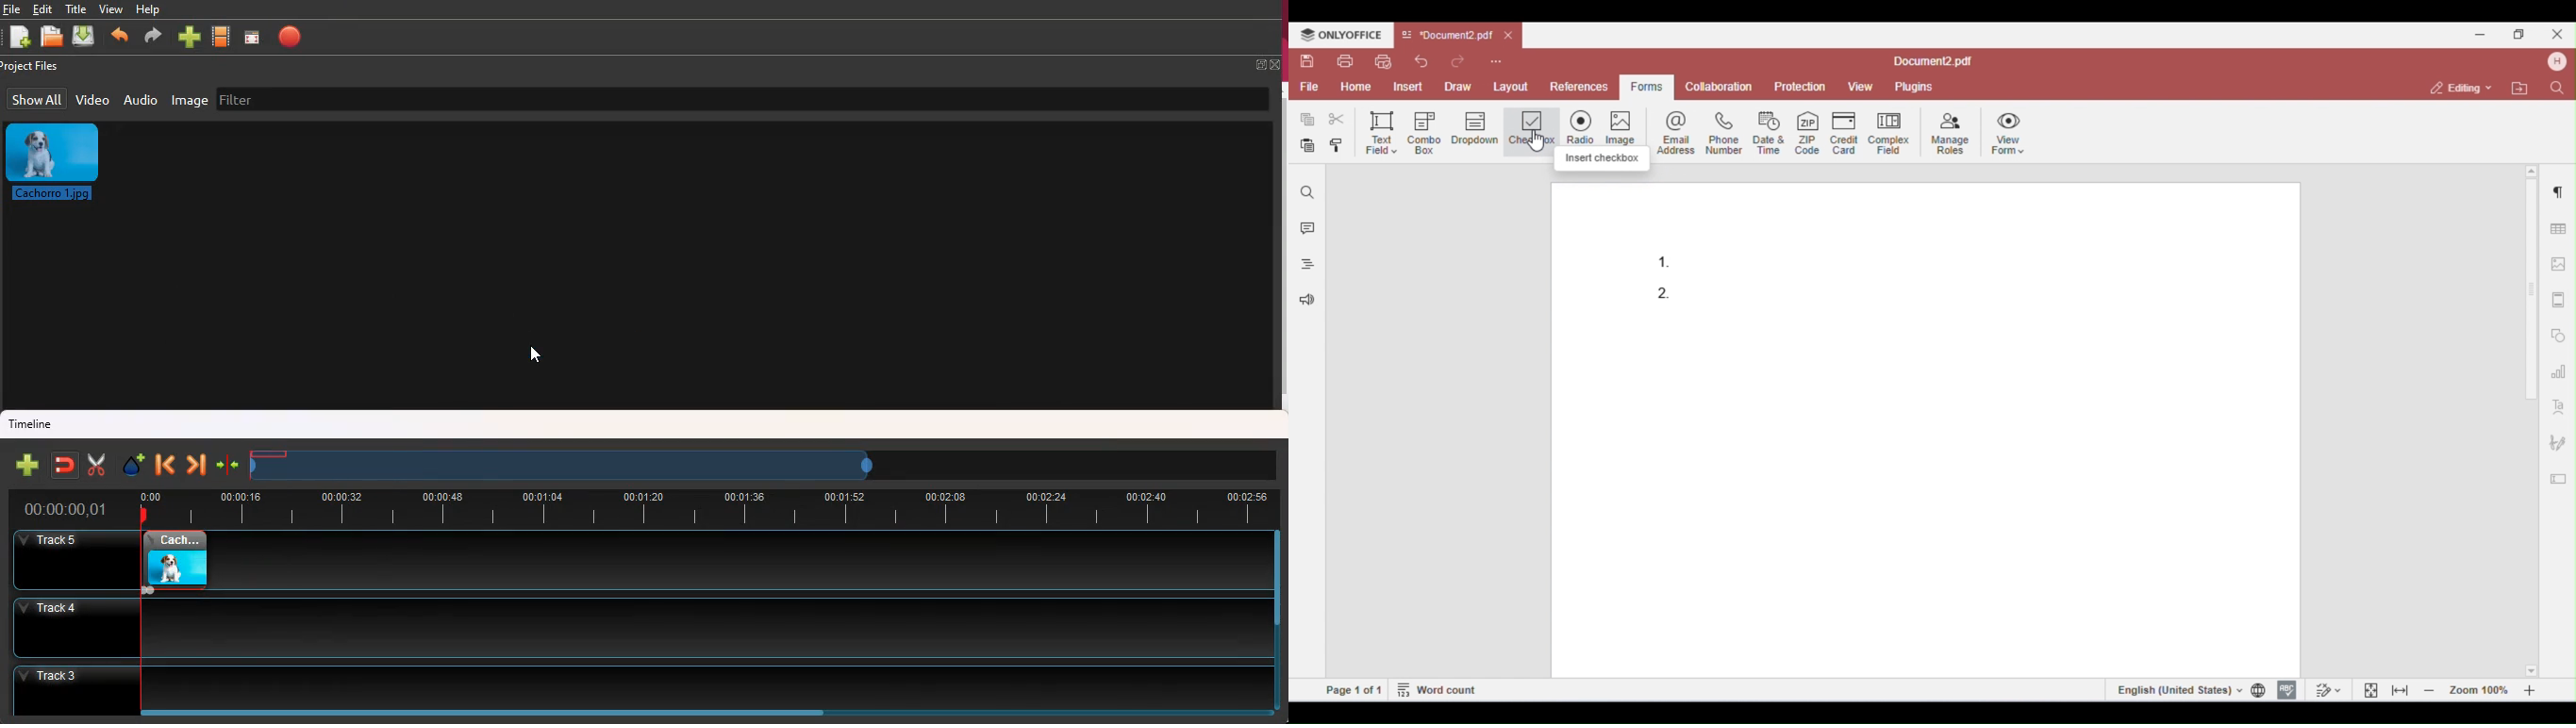 The height and width of the screenshot is (728, 2576). What do you see at coordinates (152, 9) in the screenshot?
I see `help` at bounding box center [152, 9].